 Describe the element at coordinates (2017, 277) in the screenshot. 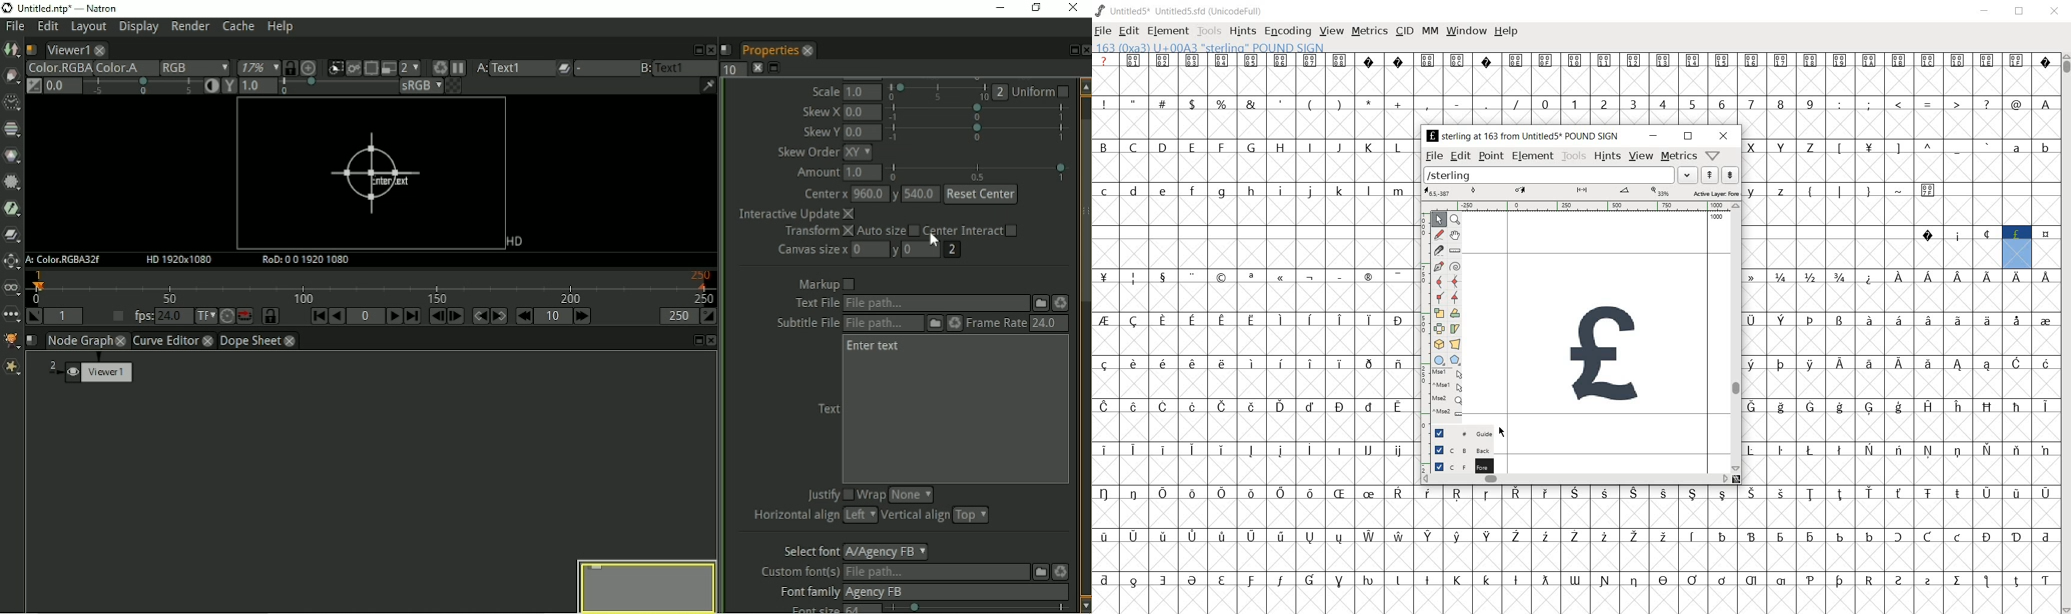

I see `Symbol` at that location.